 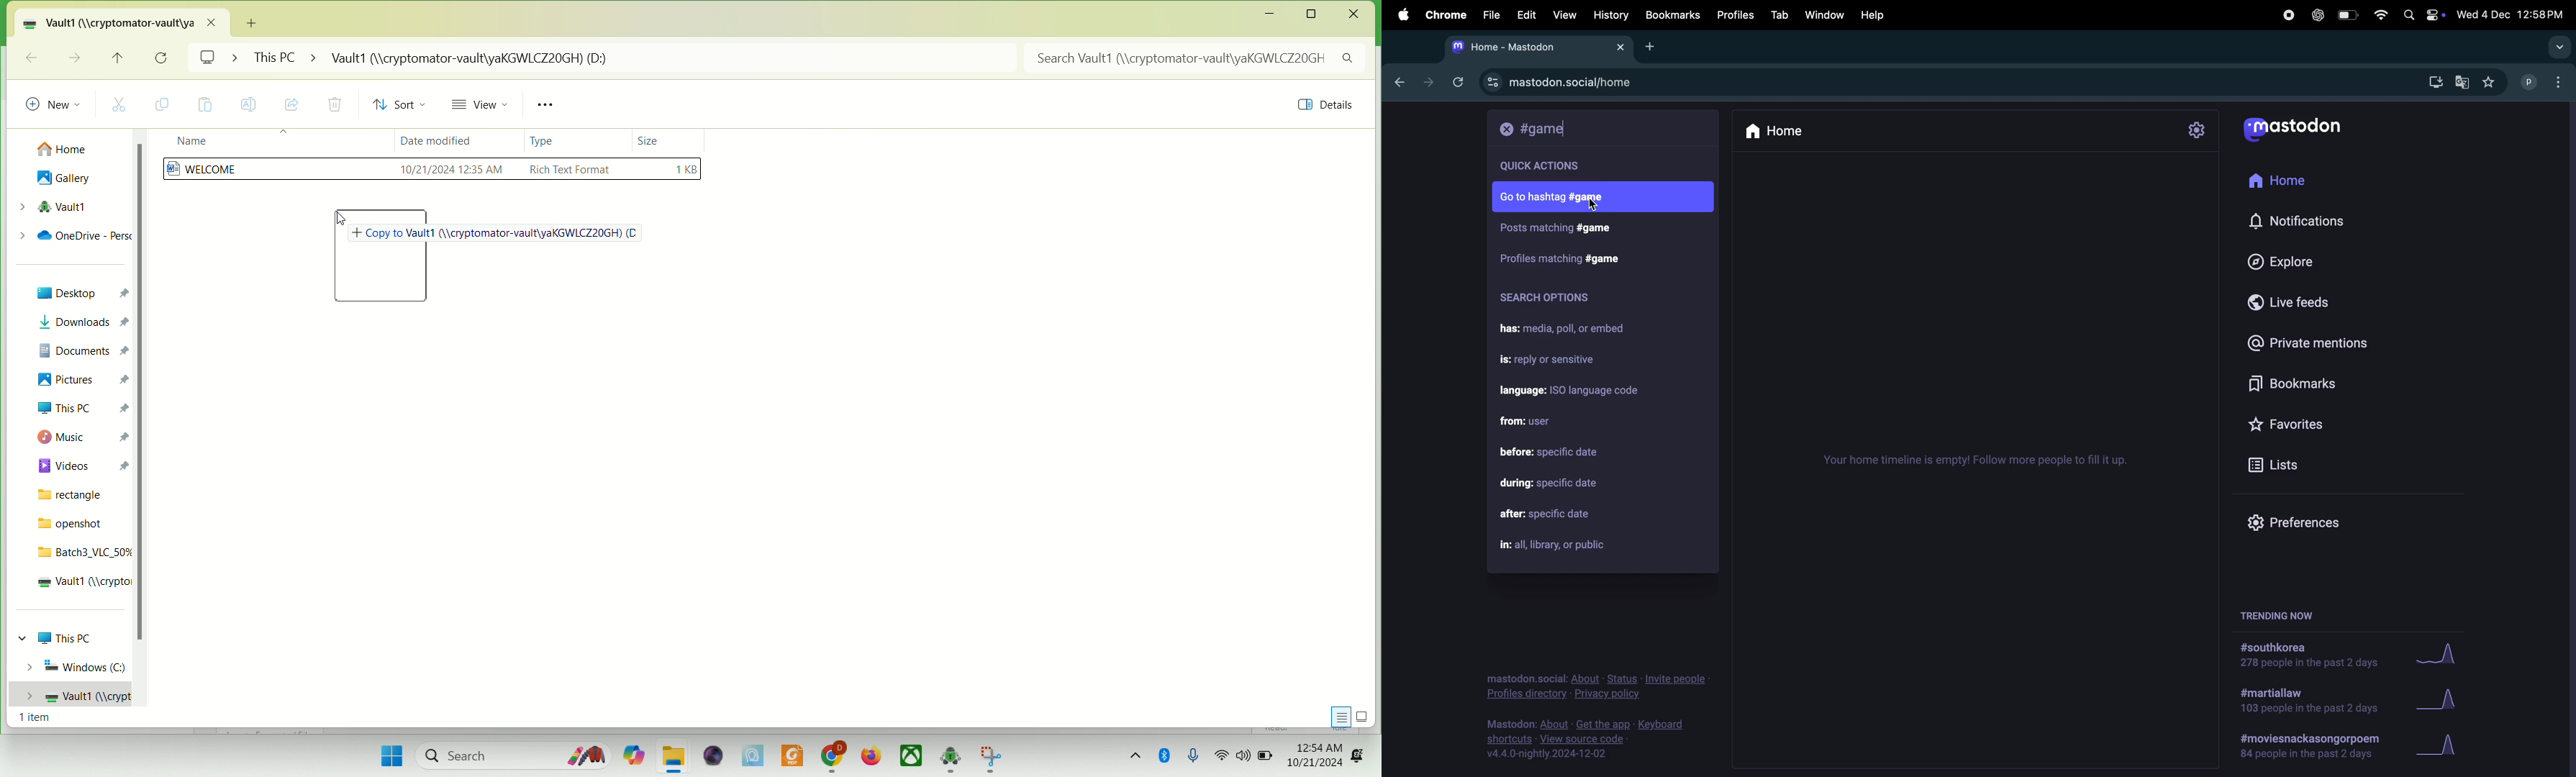 I want to click on Copy to Vault1 (//cryptomator-vault/yaKGWLCZ20GH), so click(x=493, y=231).